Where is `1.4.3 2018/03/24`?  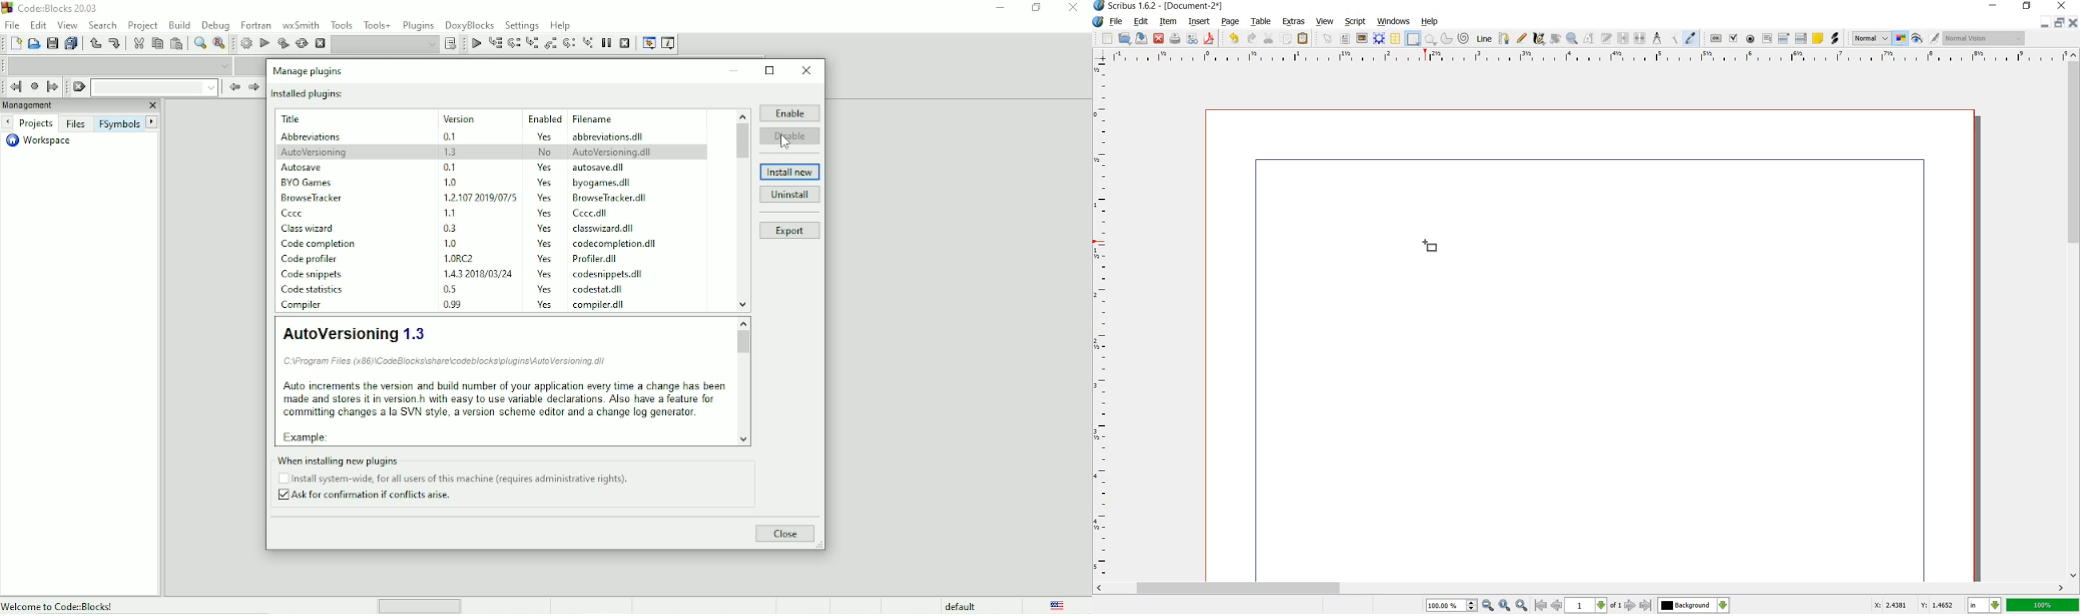
1.4.3 2018/03/24 is located at coordinates (480, 273).